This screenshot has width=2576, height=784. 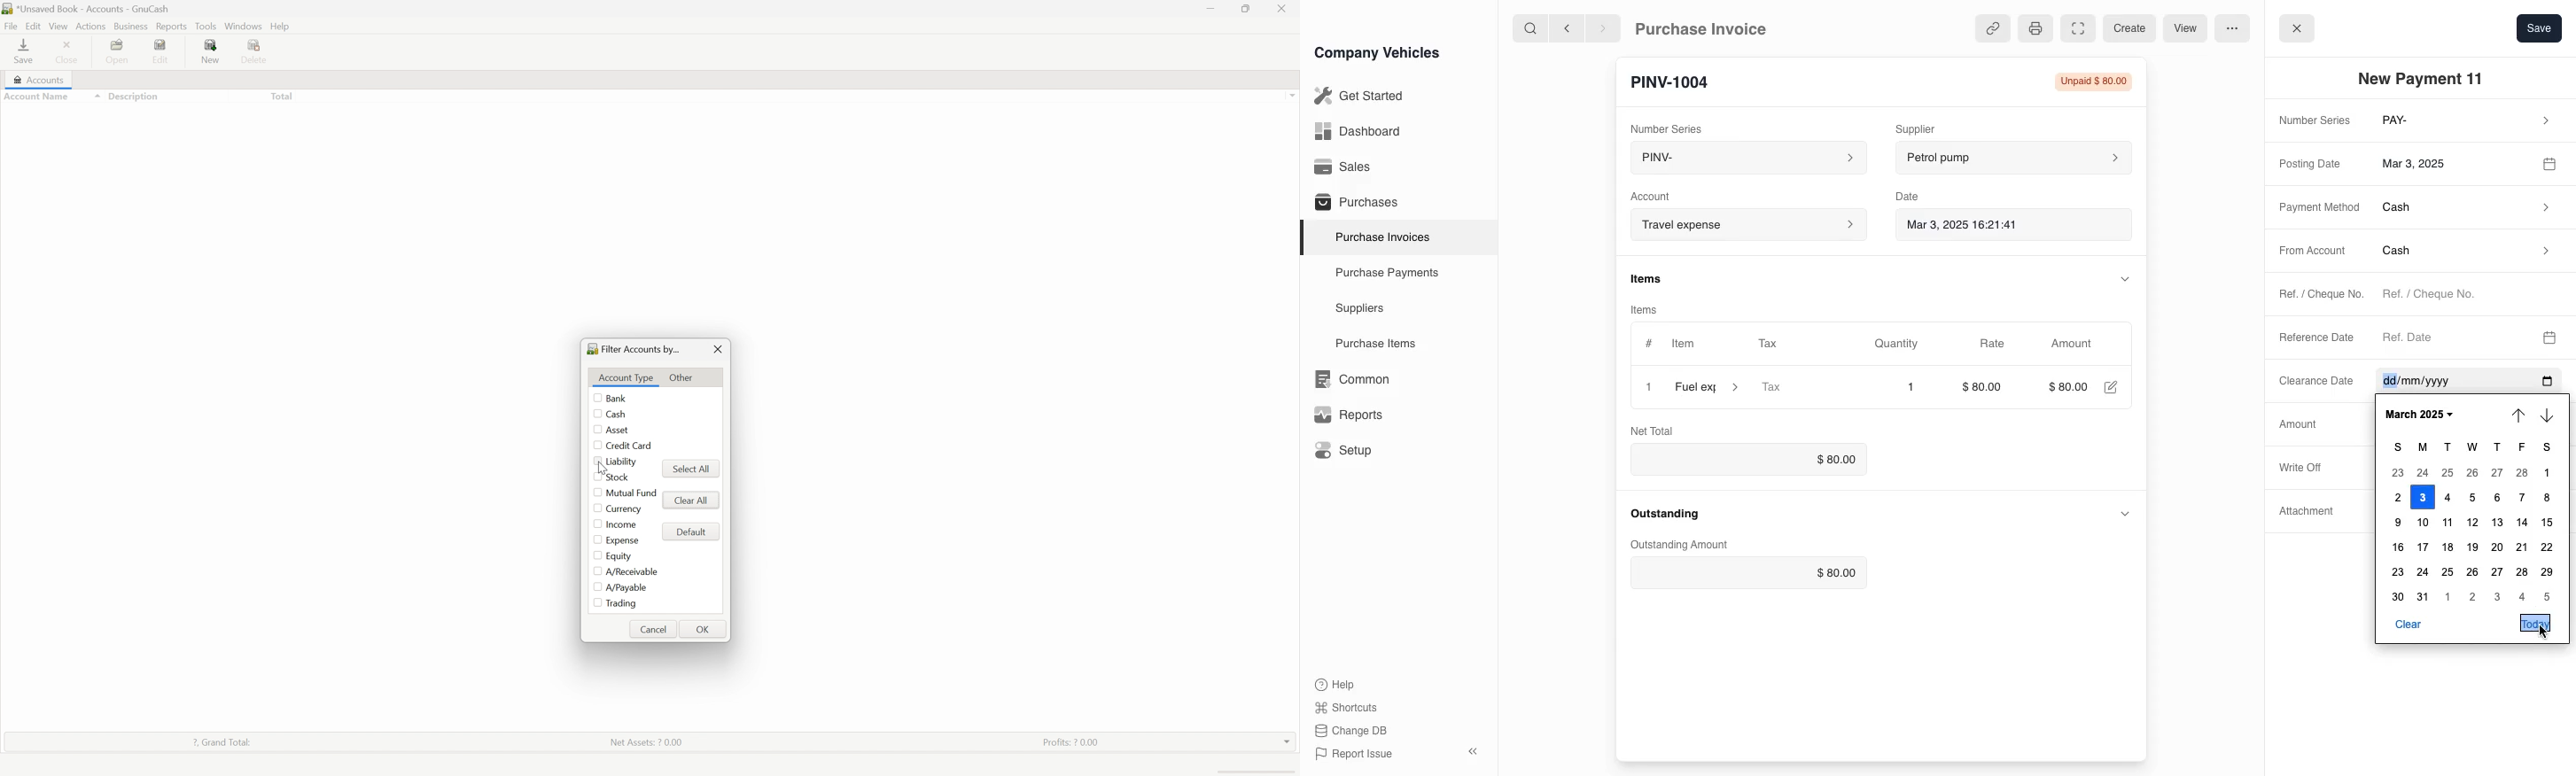 I want to click on next month, so click(x=2550, y=417).